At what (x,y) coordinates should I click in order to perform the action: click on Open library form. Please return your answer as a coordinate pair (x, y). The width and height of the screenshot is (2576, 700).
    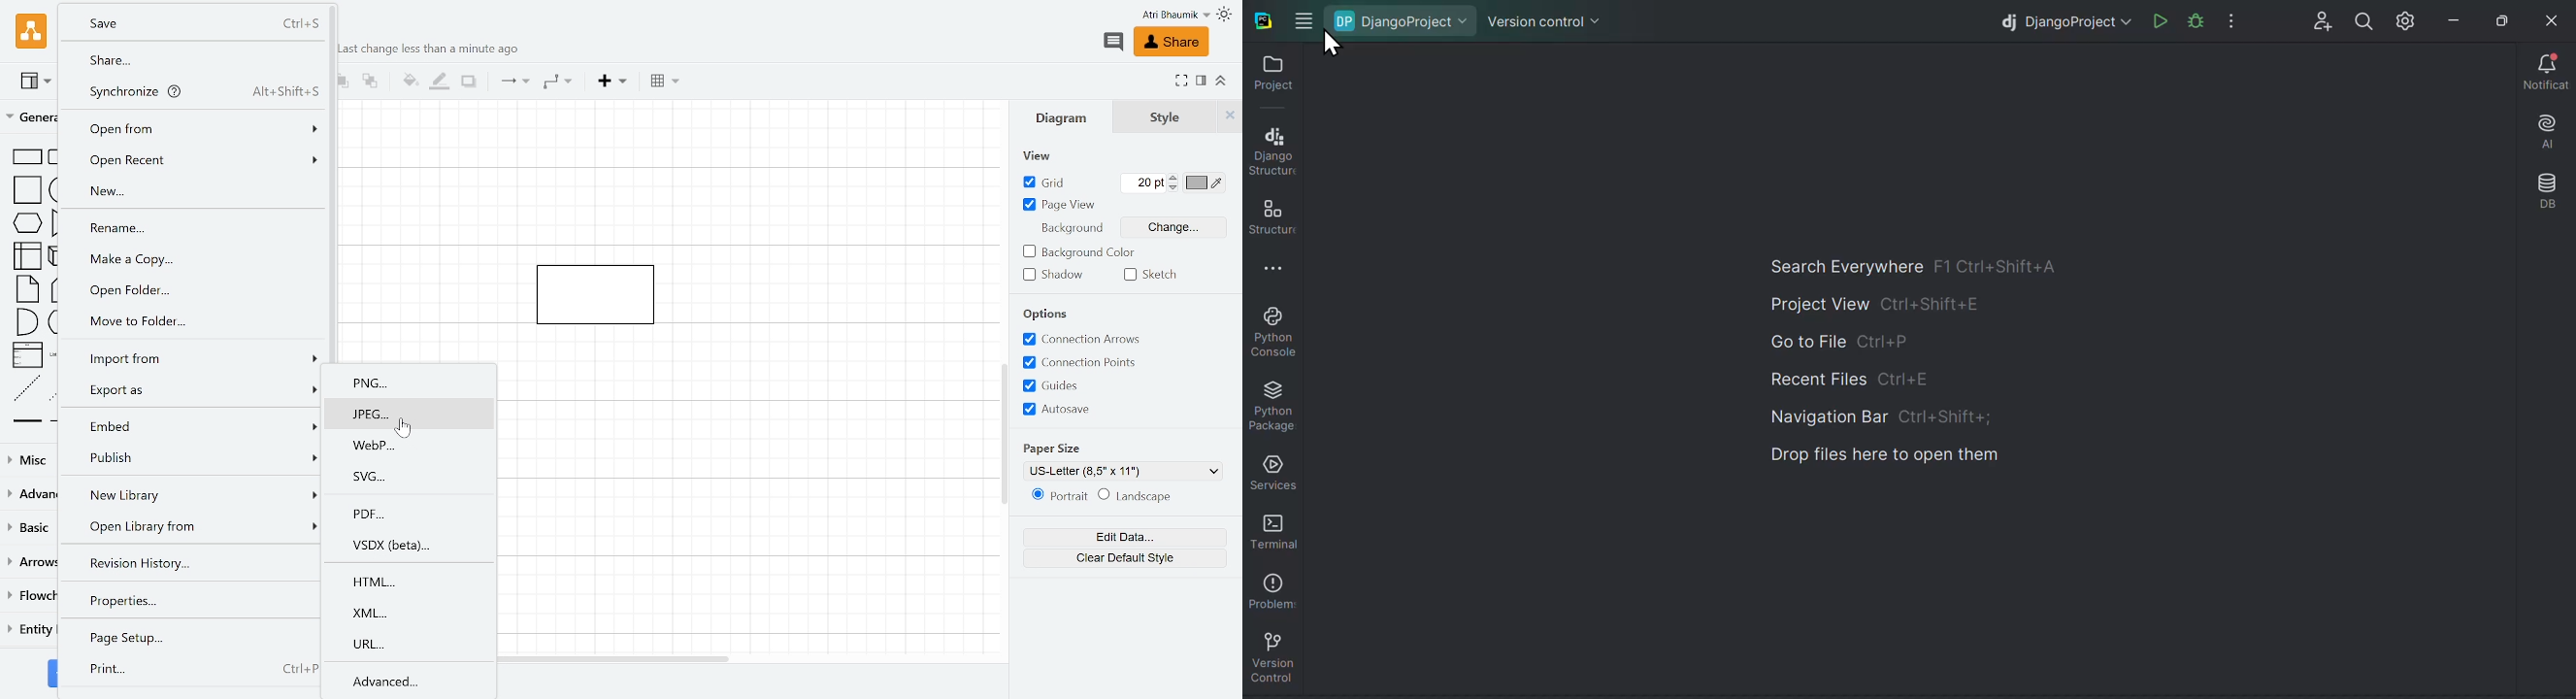
    Looking at the image, I should click on (194, 528).